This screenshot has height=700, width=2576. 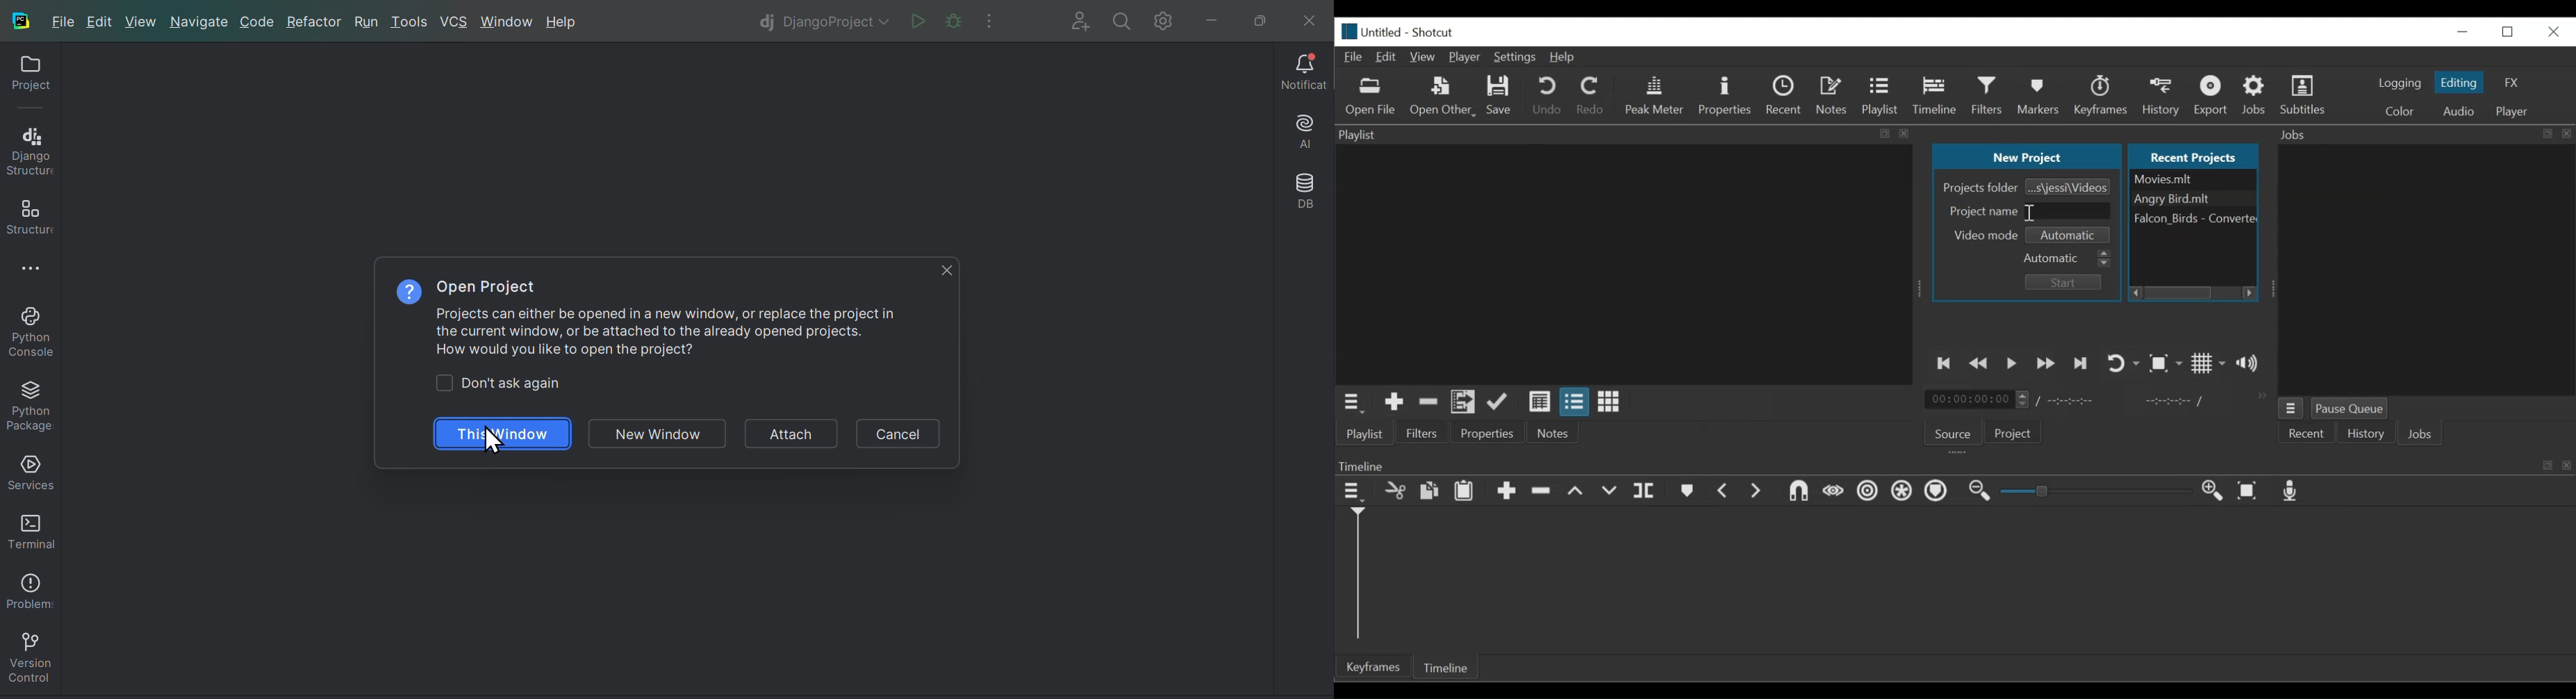 What do you see at coordinates (510, 23) in the screenshot?
I see `Window` at bounding box center [510, 23].